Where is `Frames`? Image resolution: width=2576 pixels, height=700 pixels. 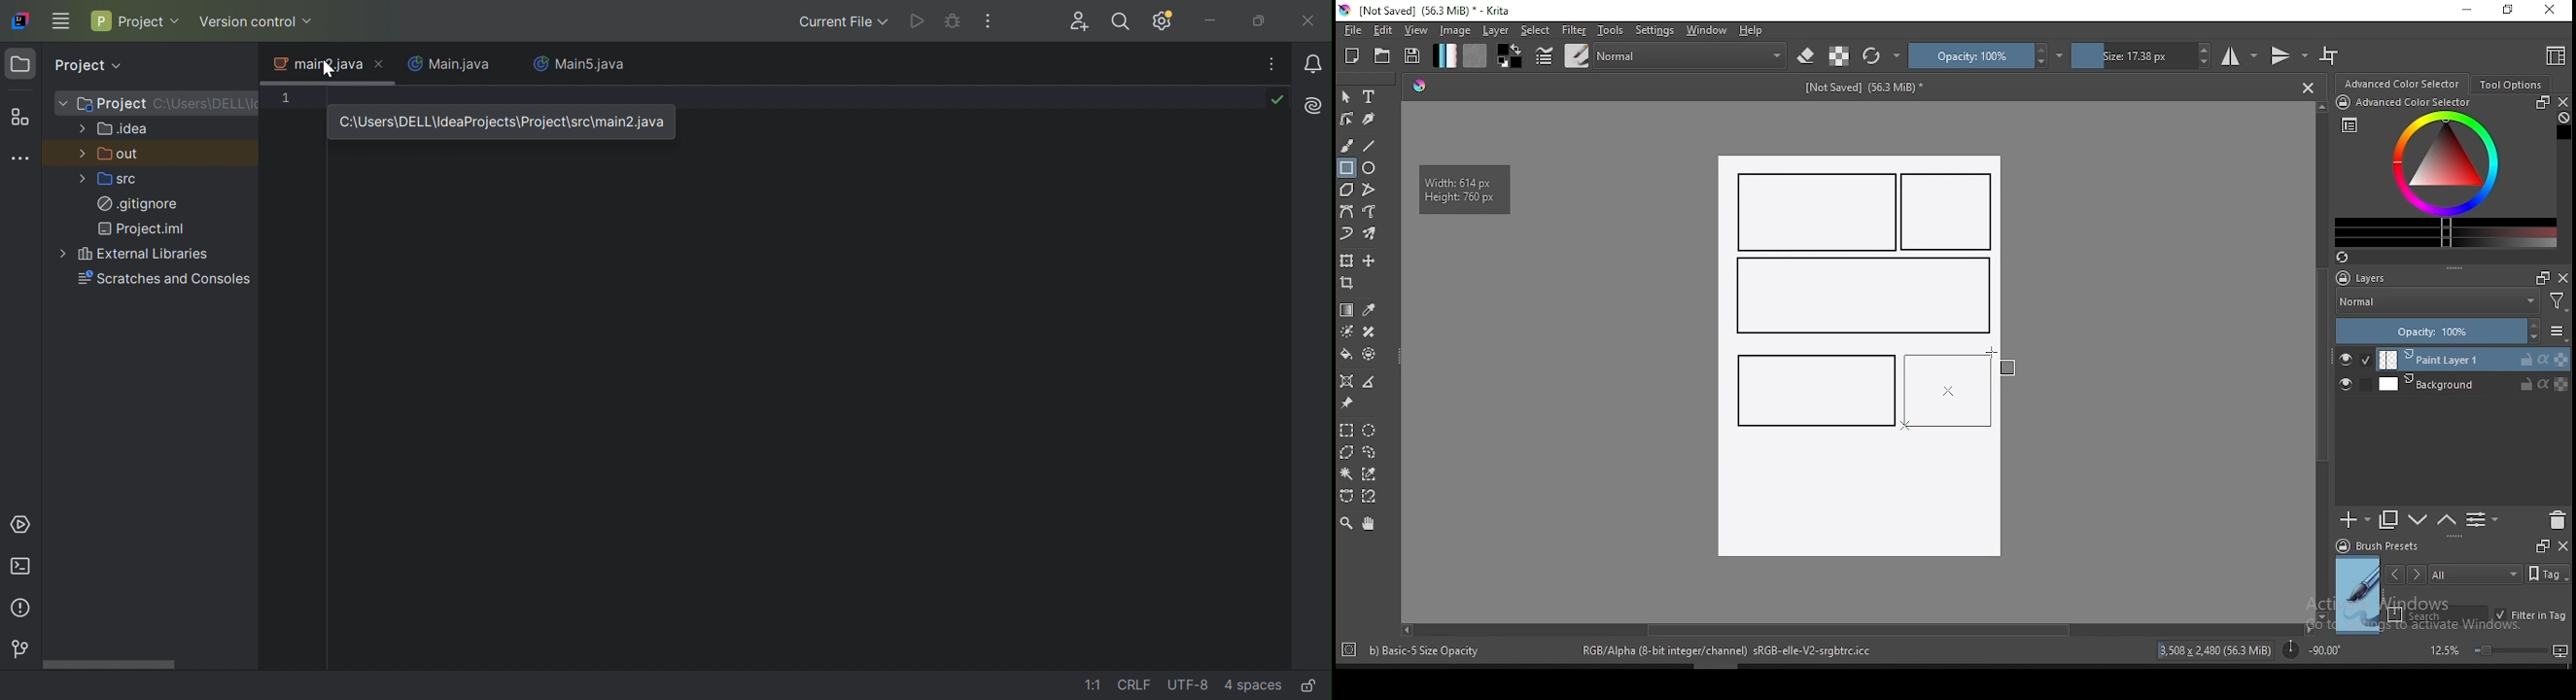
Frames is located at coordinates (2542, 545).